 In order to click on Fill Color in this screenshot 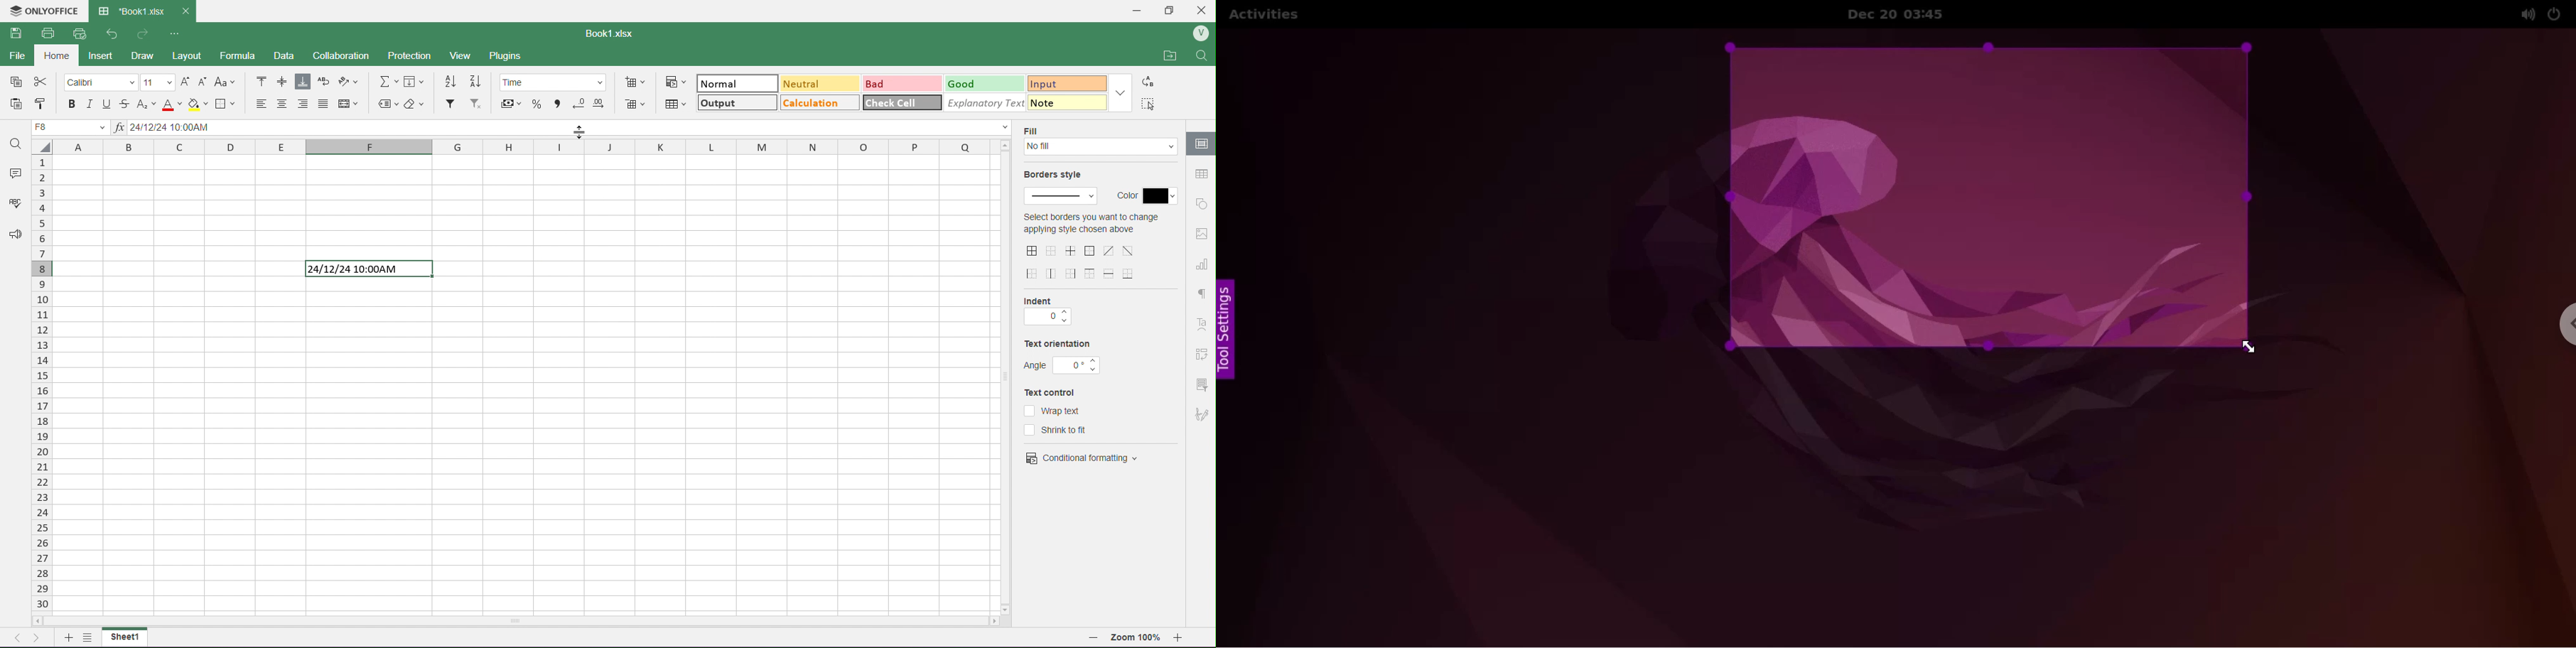, I will do `click(197, 104)`.